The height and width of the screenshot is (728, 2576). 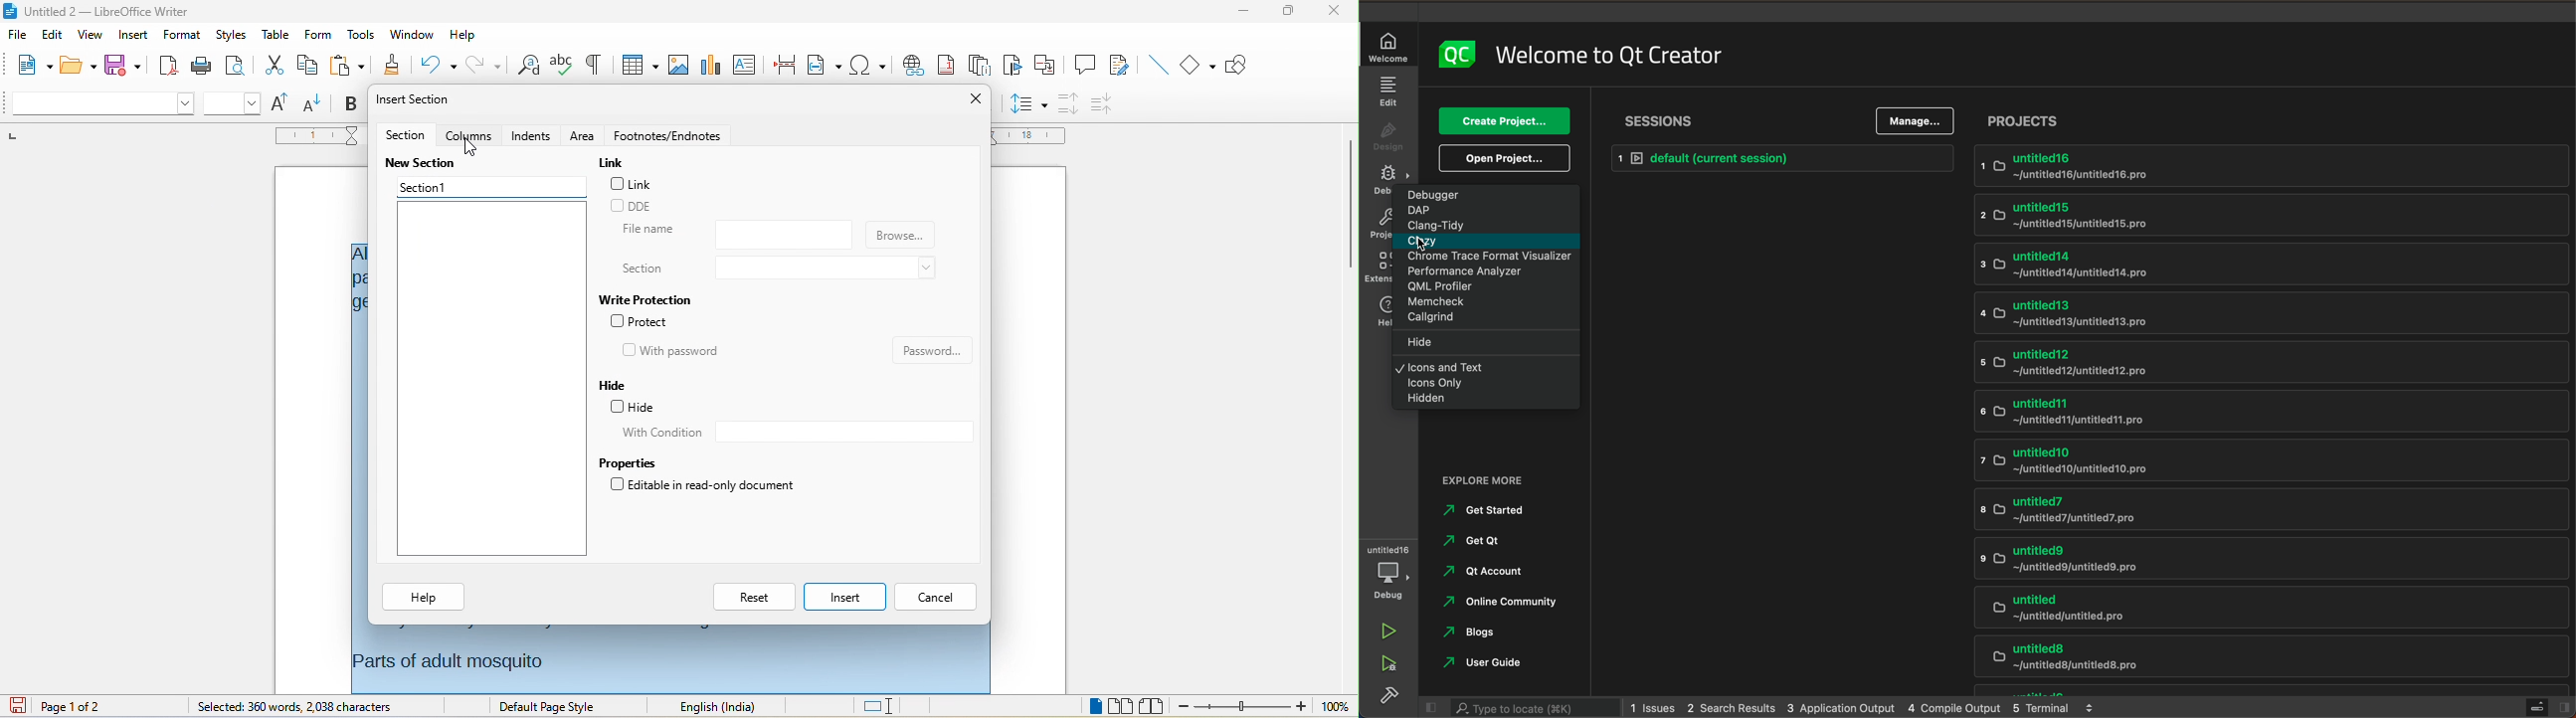 What do you see at coordinates (1490, 271) in the screenshot?
I see `performance` at bounding box center [1490, 271].